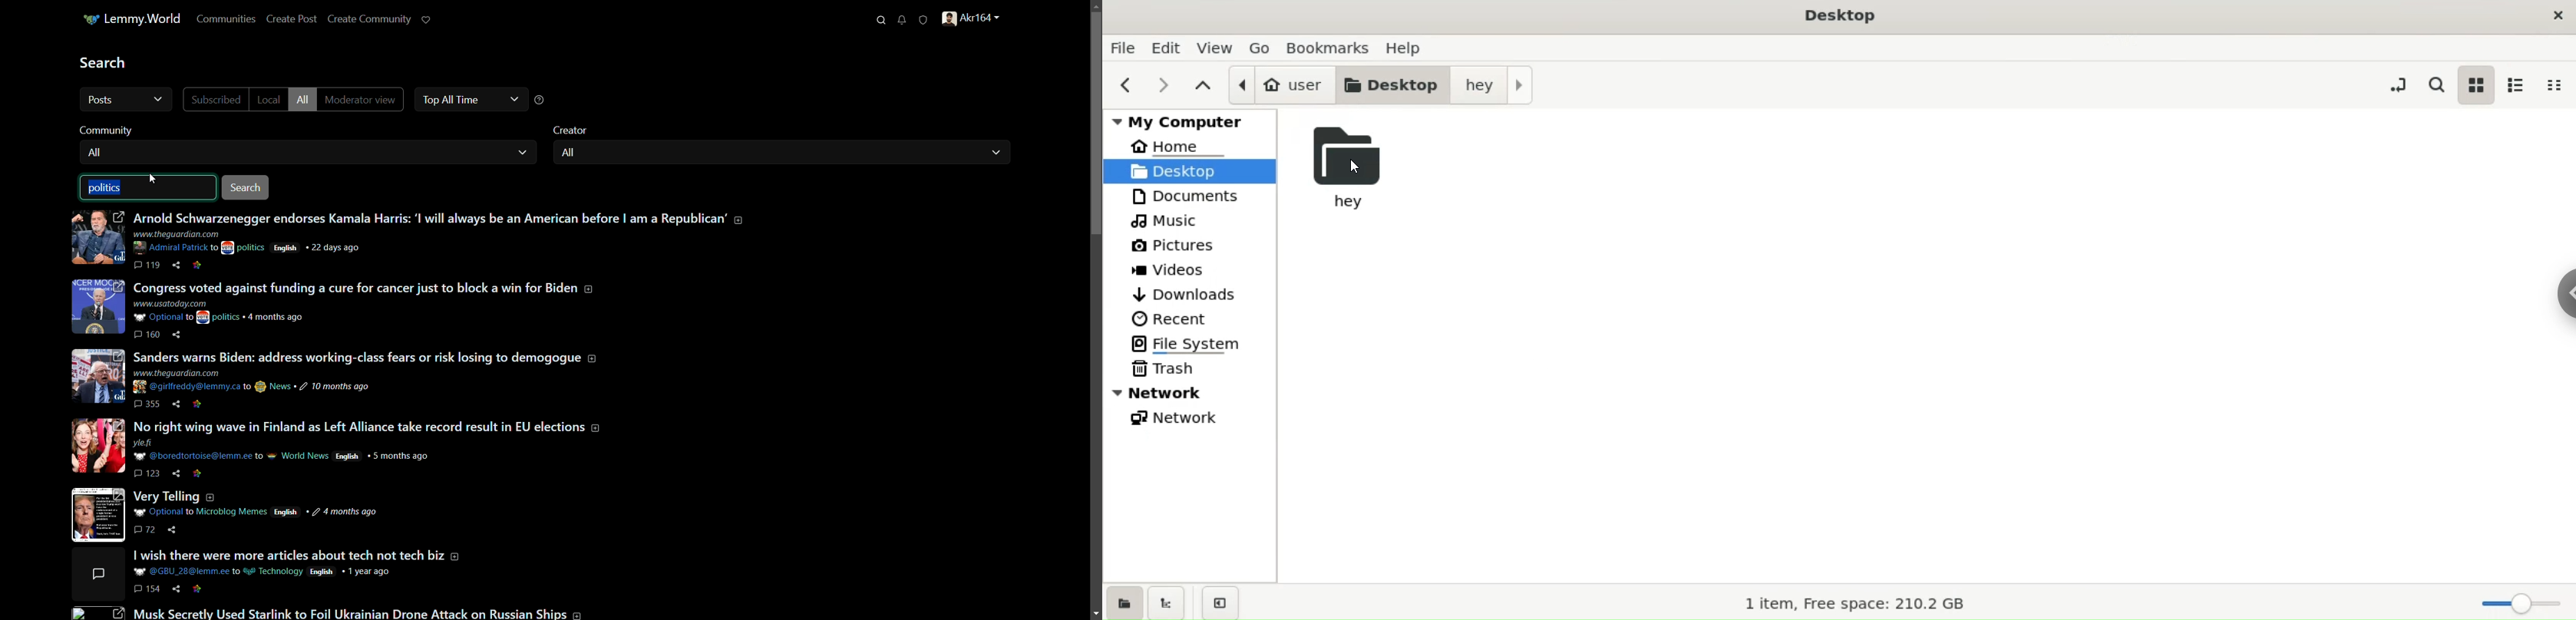  Describe the element at coordinates (98, 154) in the screenshot. I see `all` at that location.